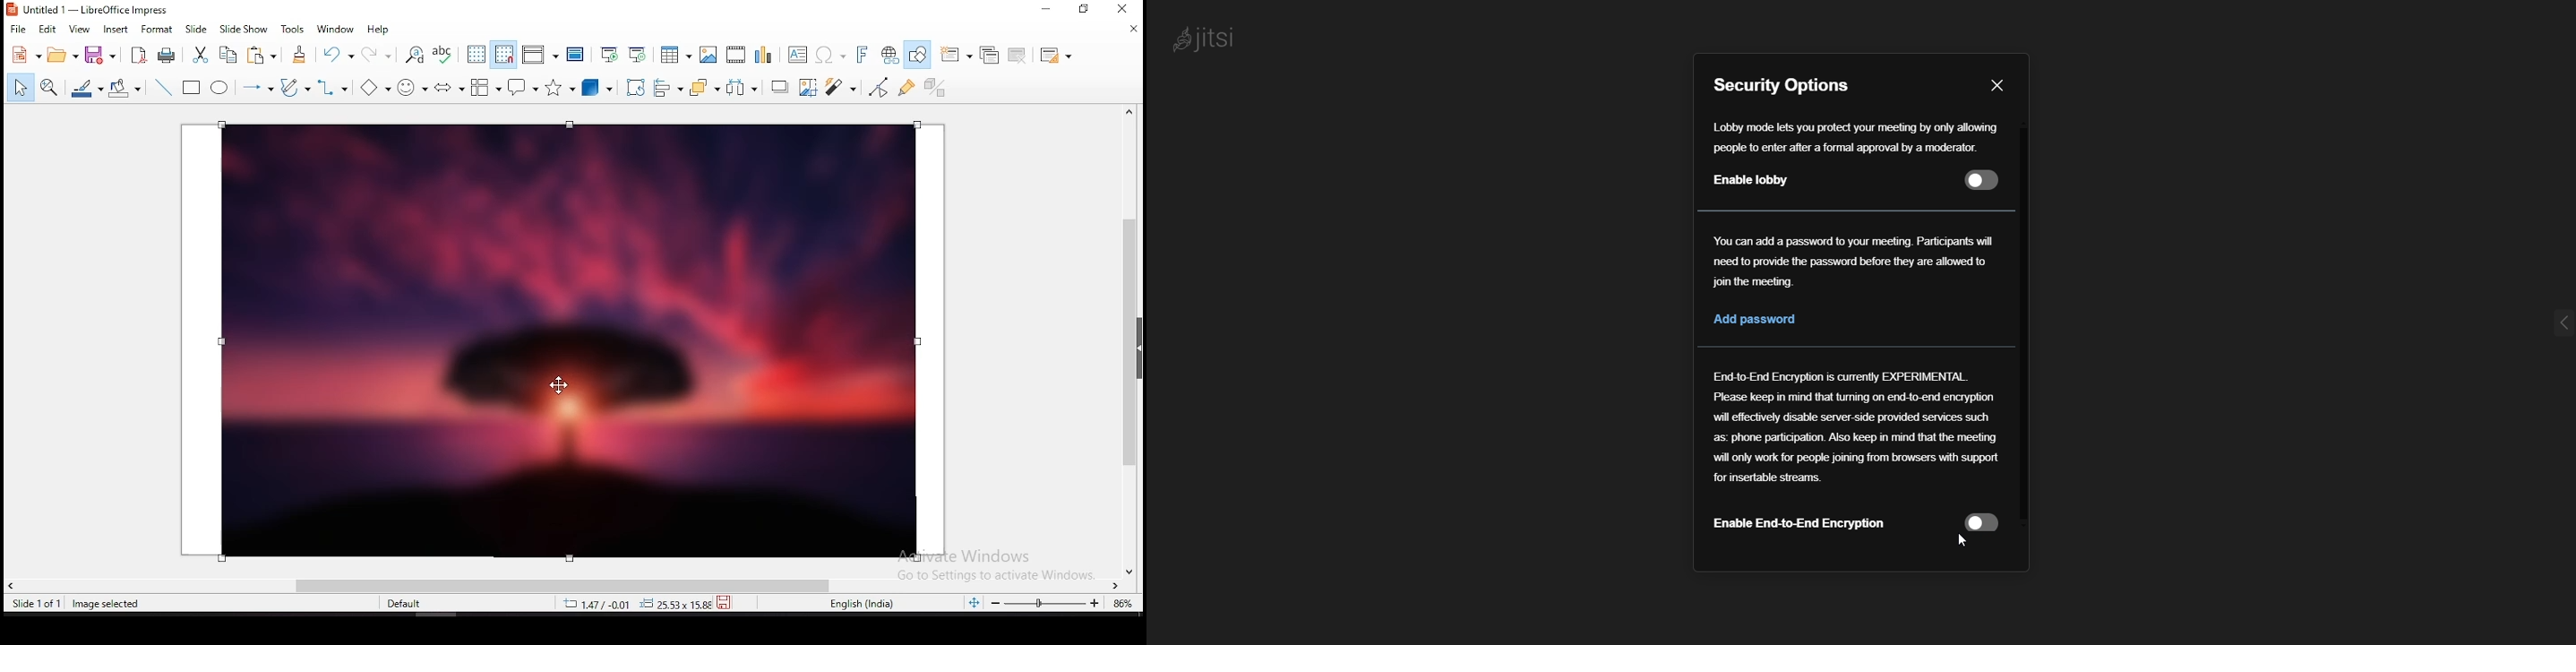 This screenshot has height=672, width=2576. Describe the element at coordinates (1860, 183) in the screenshot. I see `Enable Lobby option` at that location.